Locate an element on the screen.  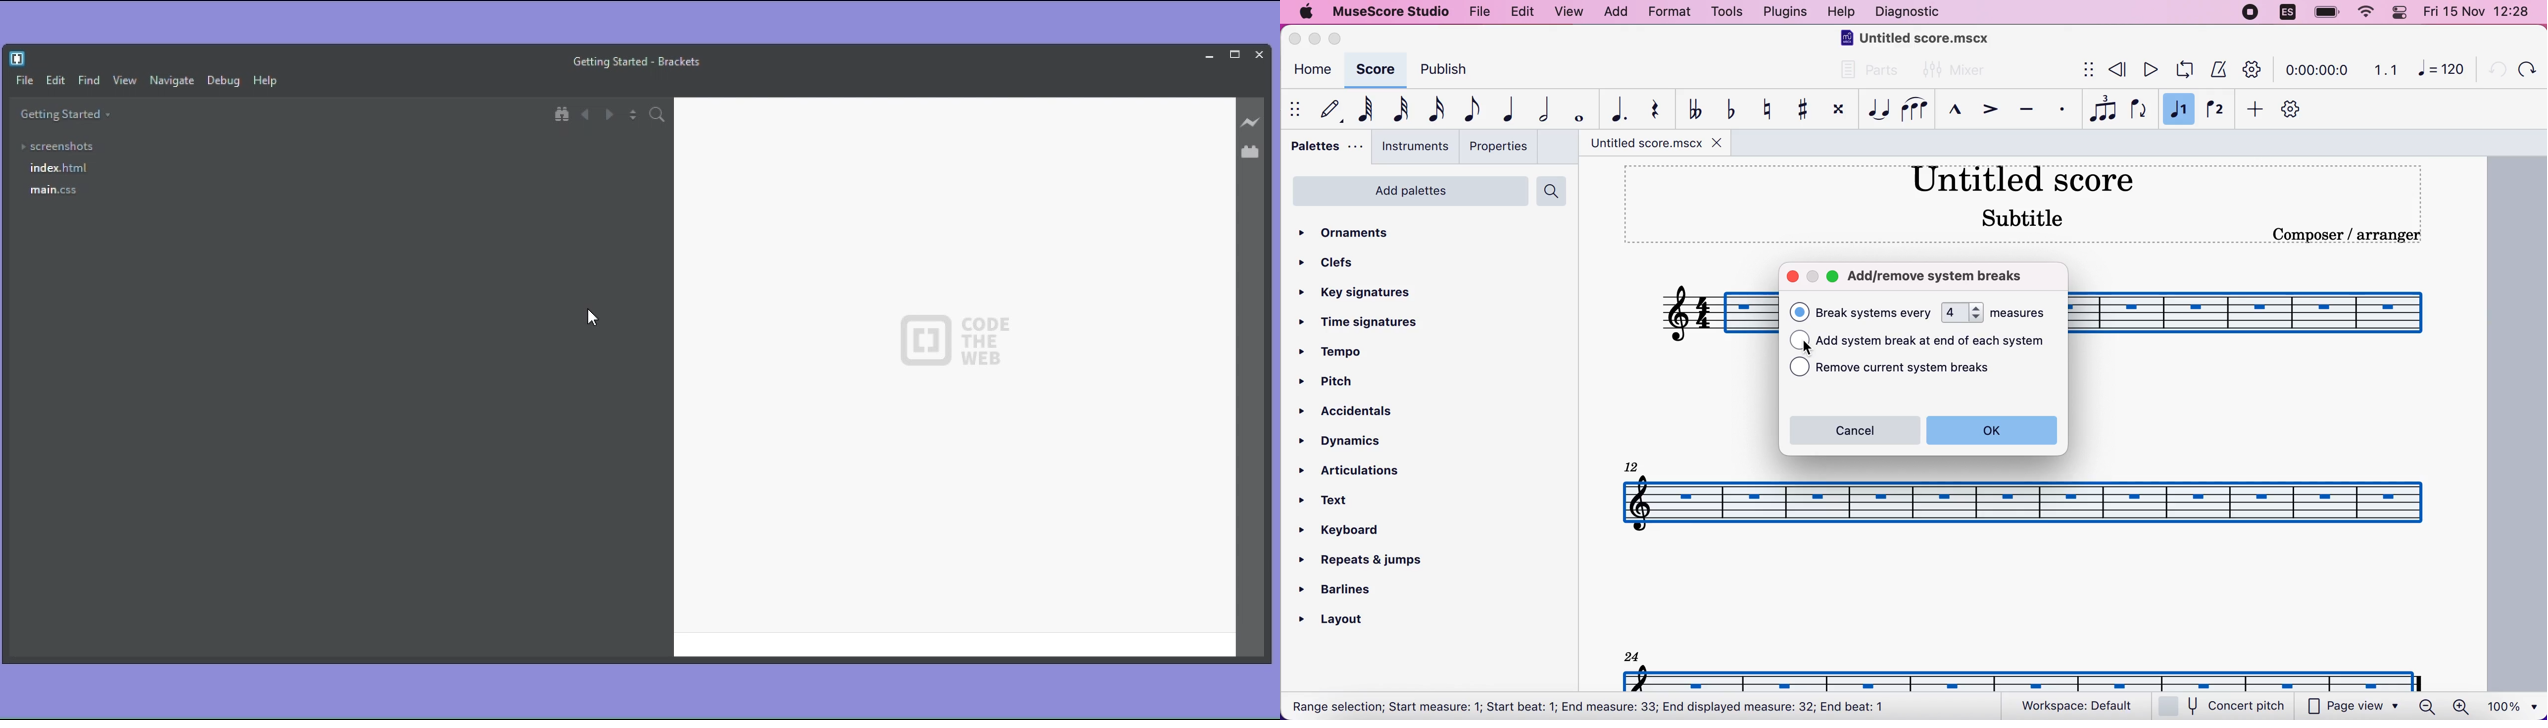
rest is located at coordinates (1650, 109).